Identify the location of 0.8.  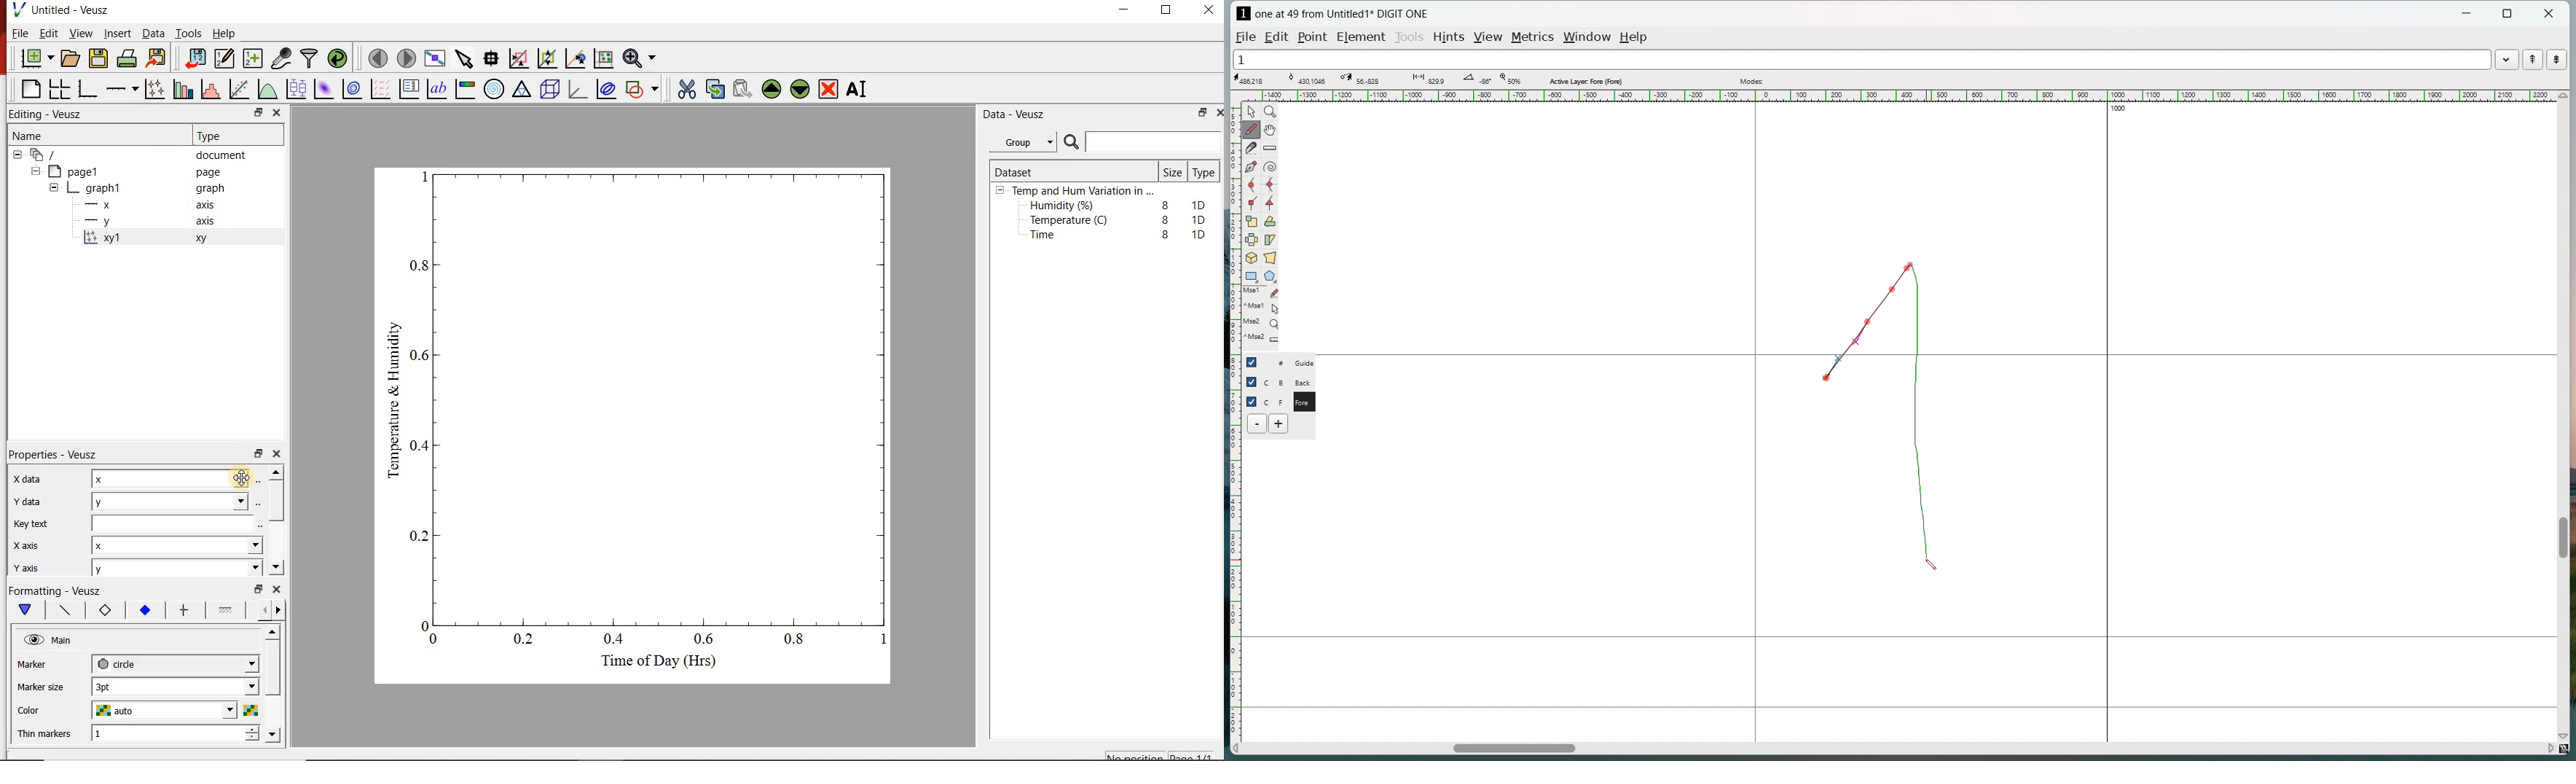
(798, 641).